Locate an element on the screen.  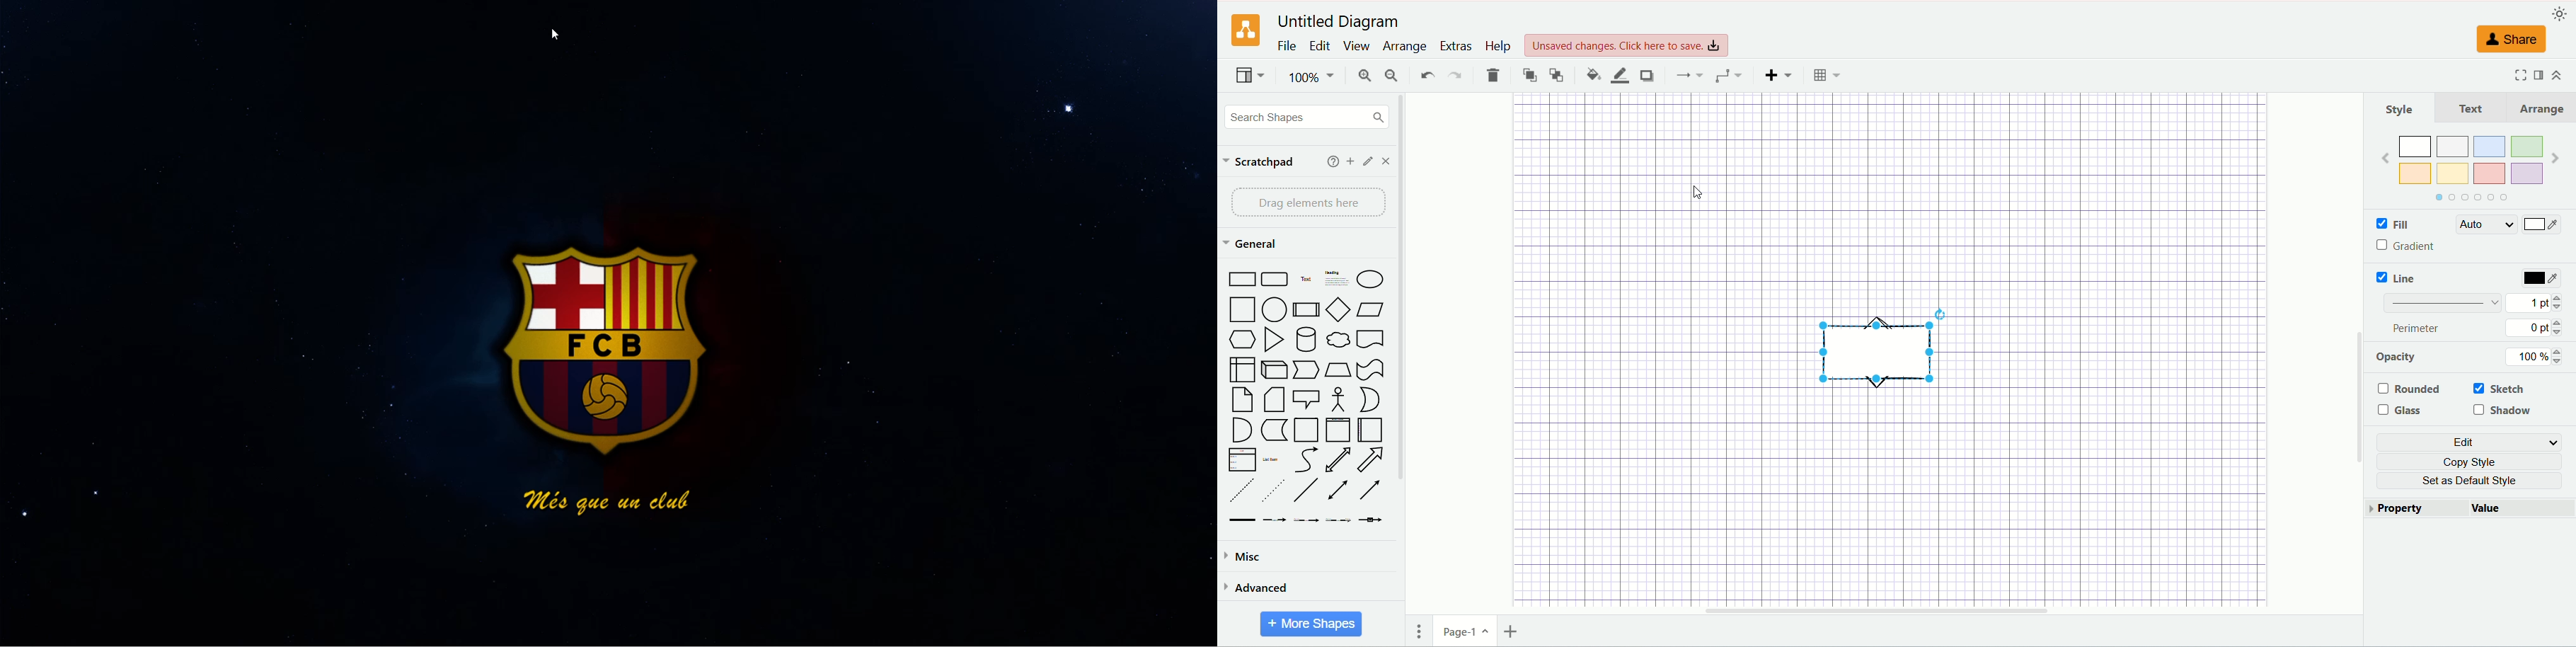
shadow is located at coordinates (2503, 412).